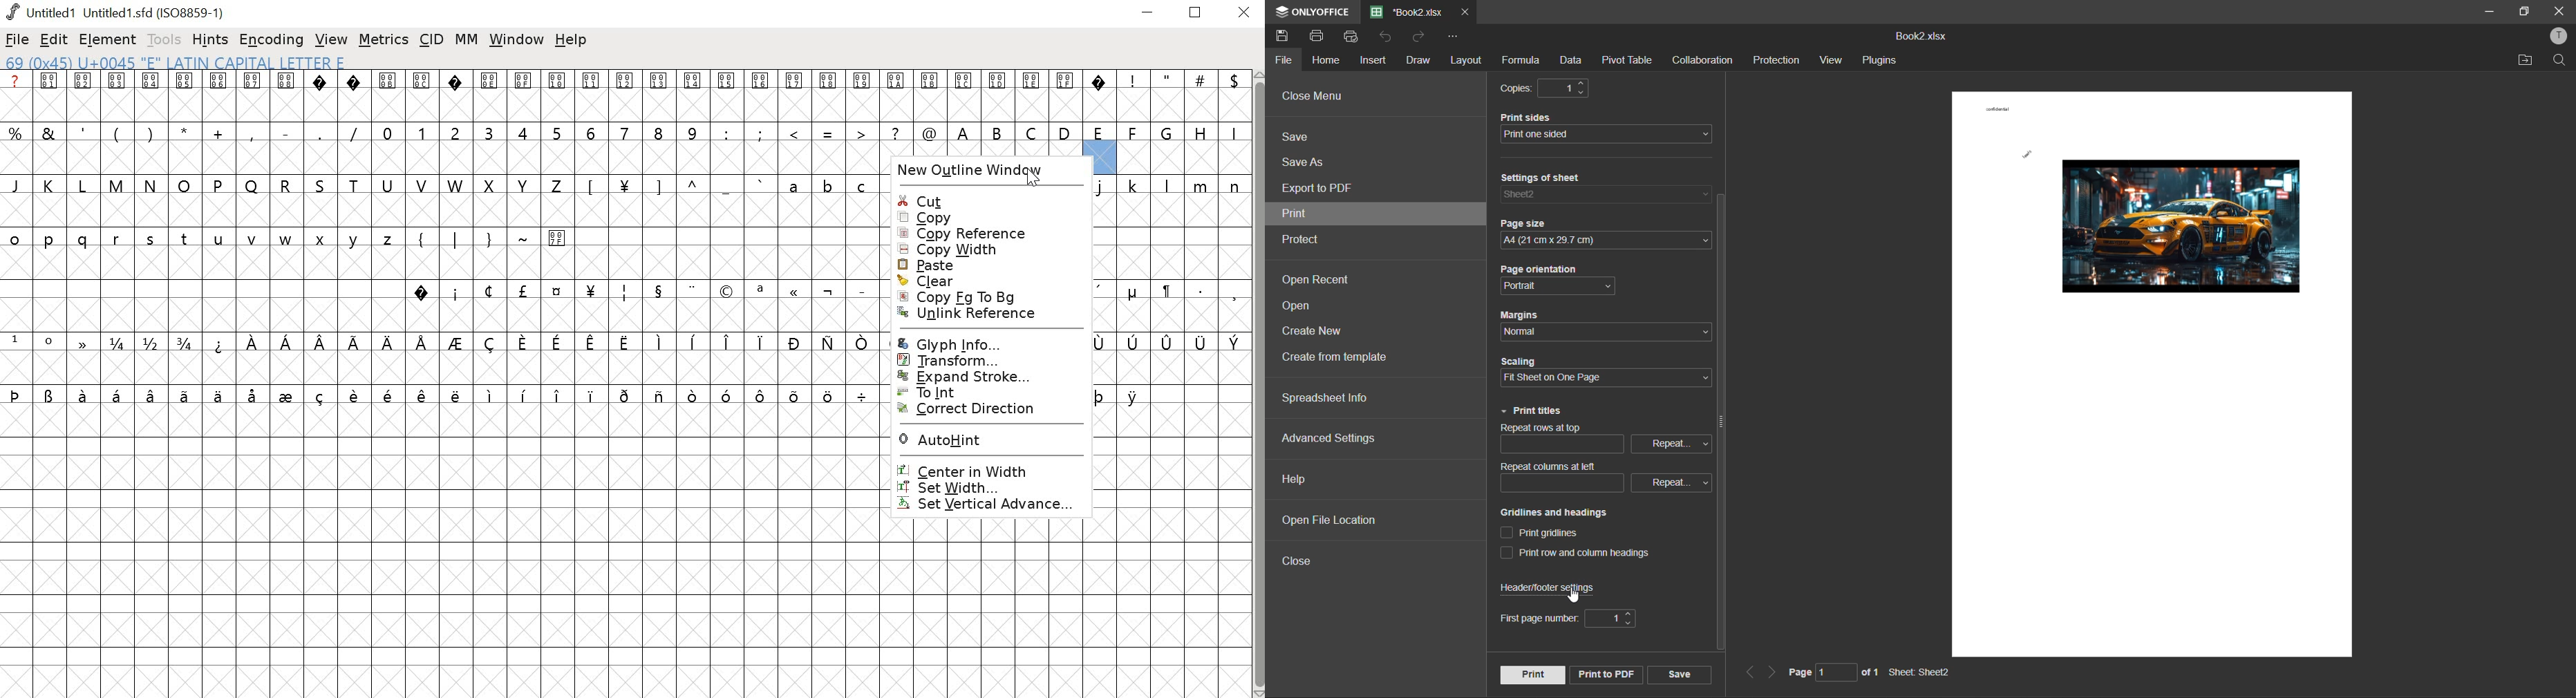  I want to click on insert, so click(1375, 61).